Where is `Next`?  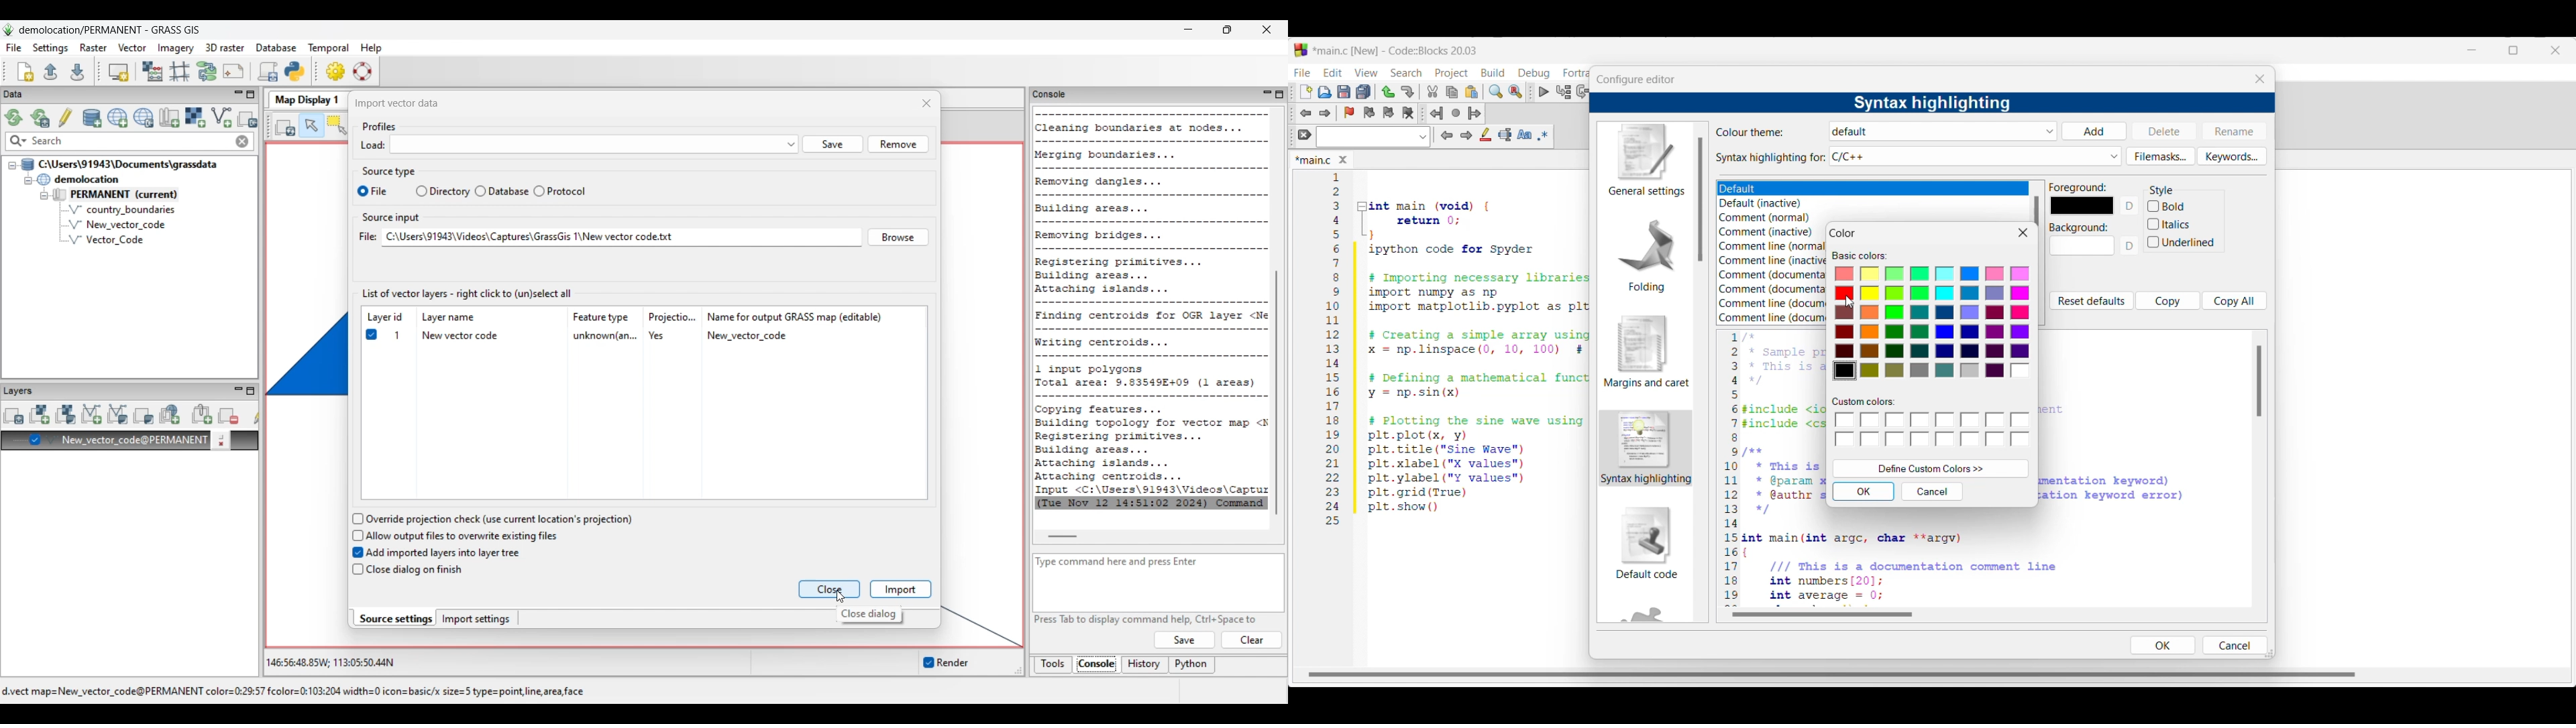
Next is located at coordinates (1466, 135).